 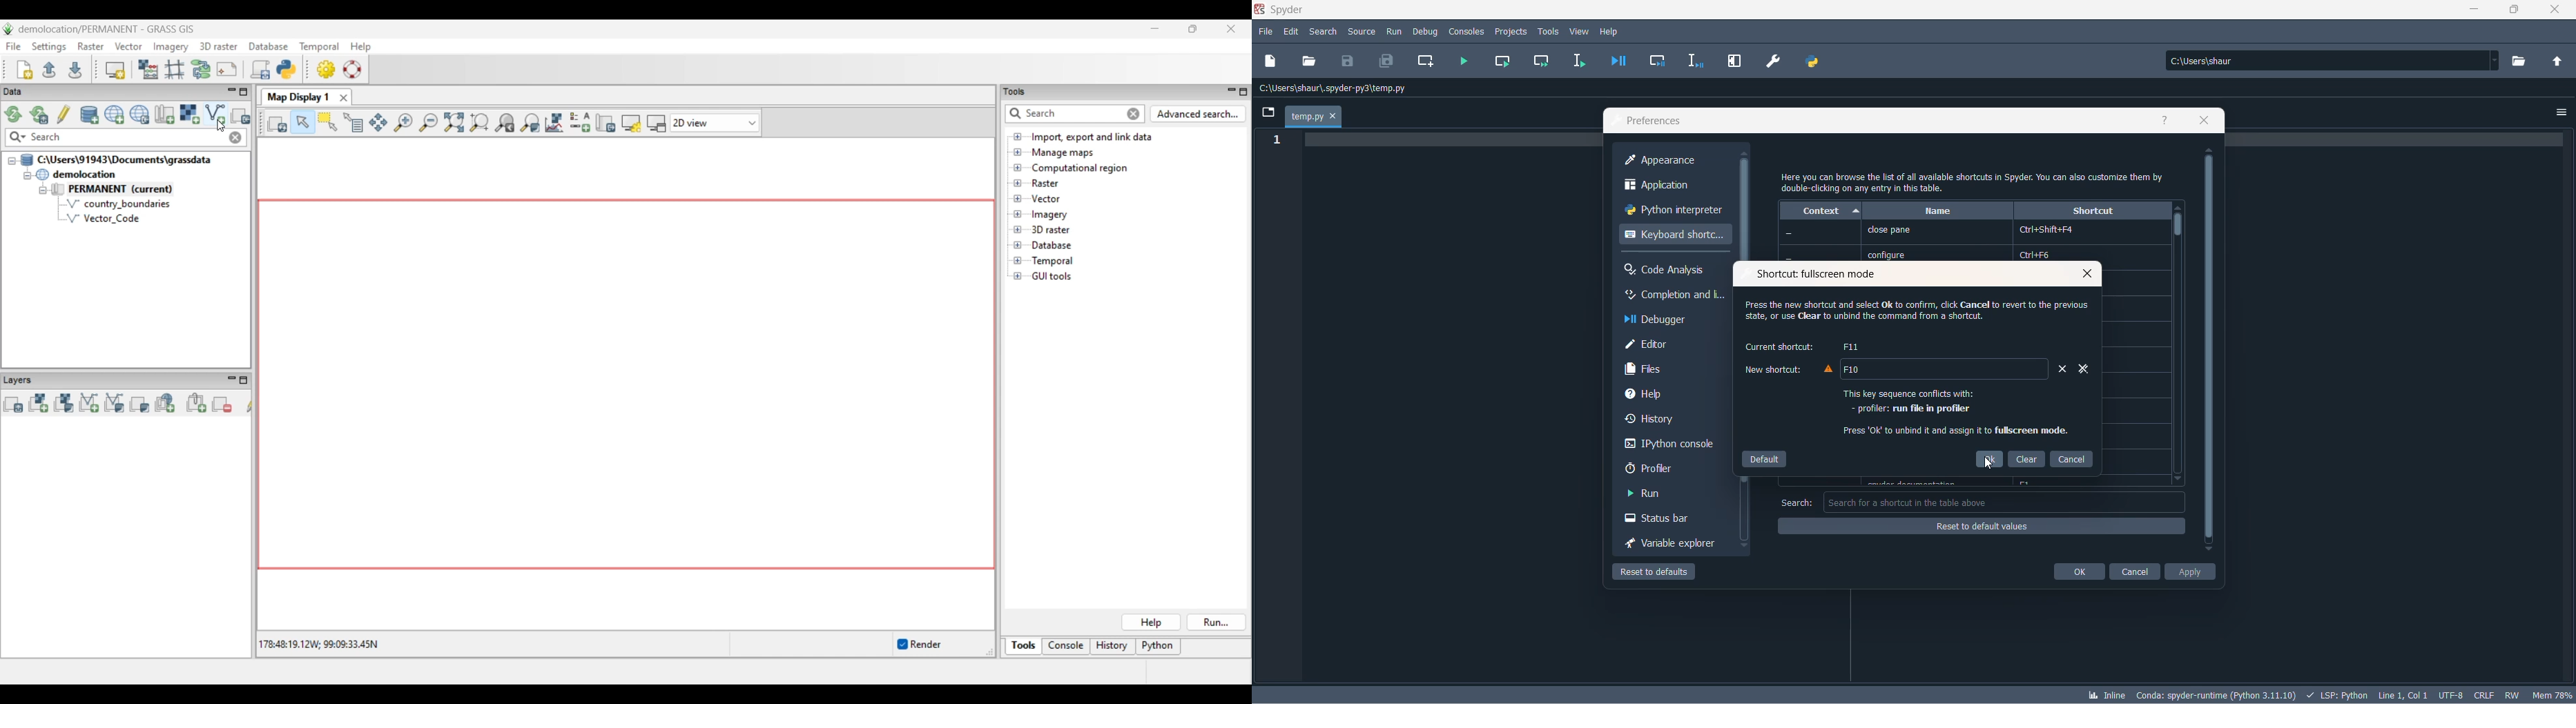 What do you see at coordinates (1674, 235) in the screenshot?
I see `keyboard shortcut` at bounding box center [1674, 235].